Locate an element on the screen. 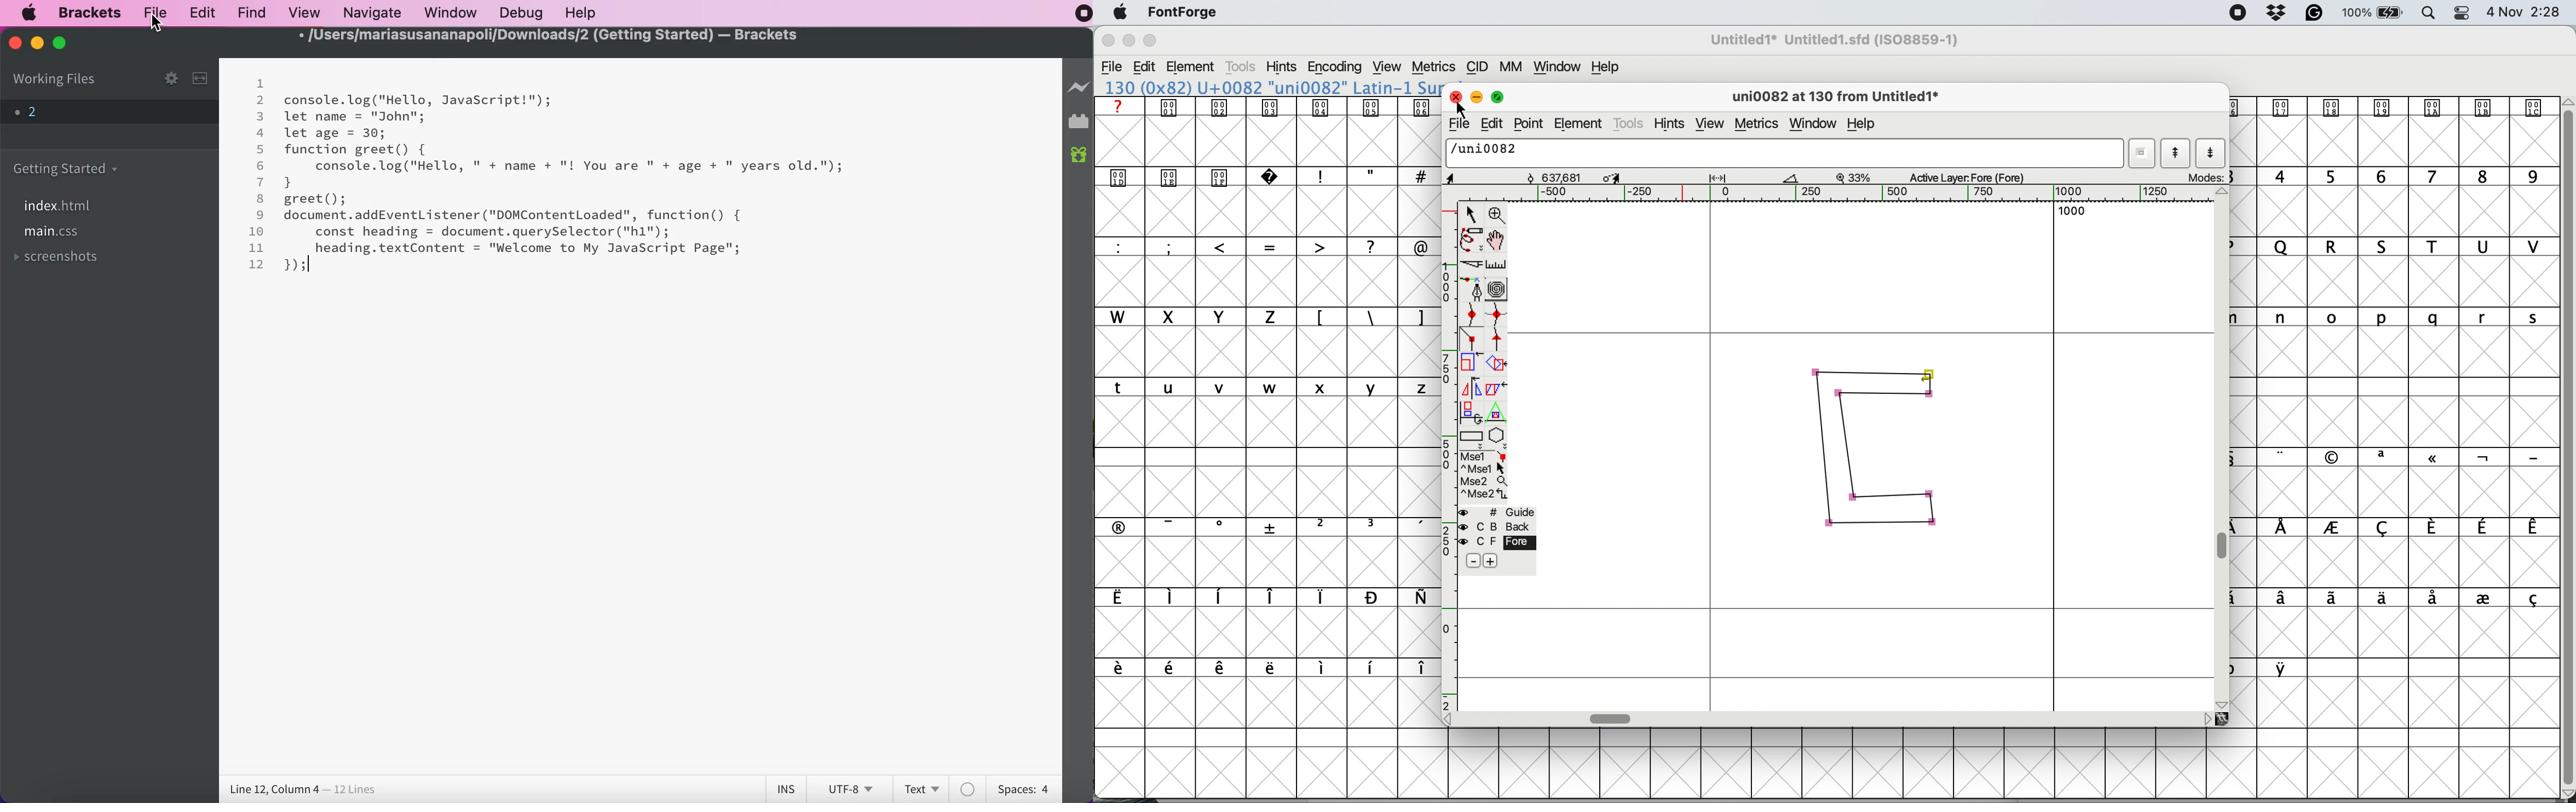 Image resolution: width=2576 pixels, height=812 pixels. battery is located at coordinates (2372, 12).